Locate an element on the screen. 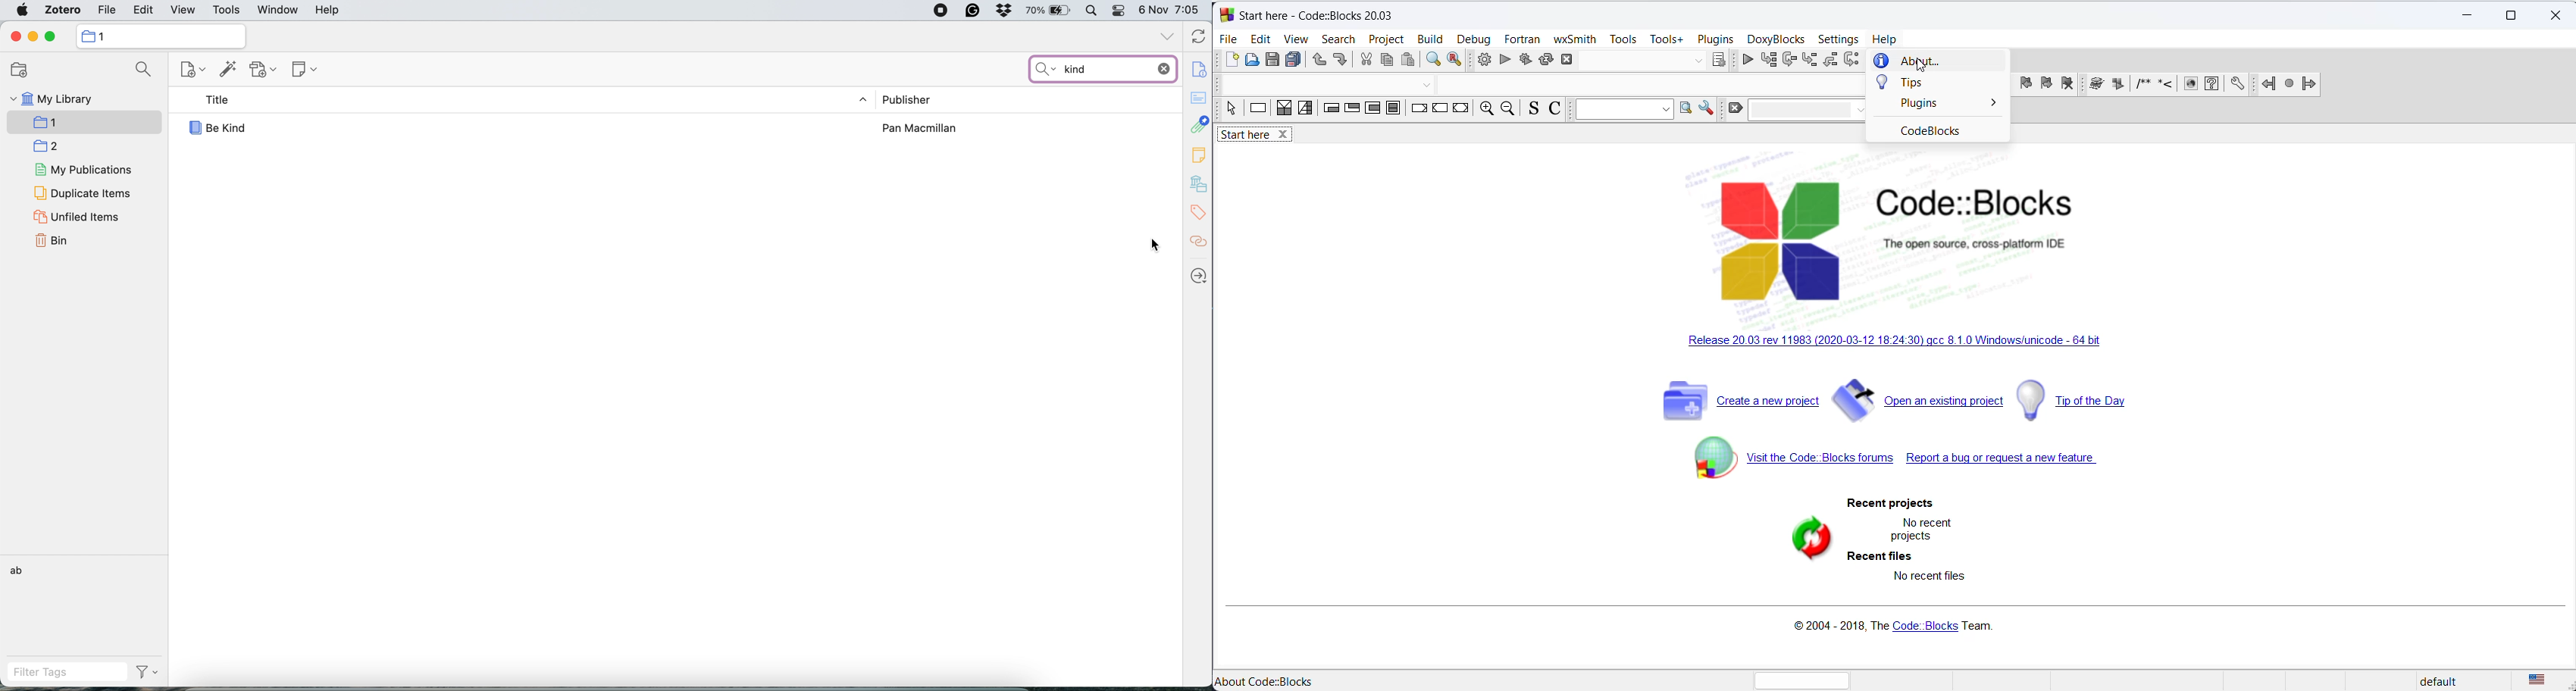 The width and height of the screenshot is (2576, 700). Insert line is located at coordinates (2168, 84).